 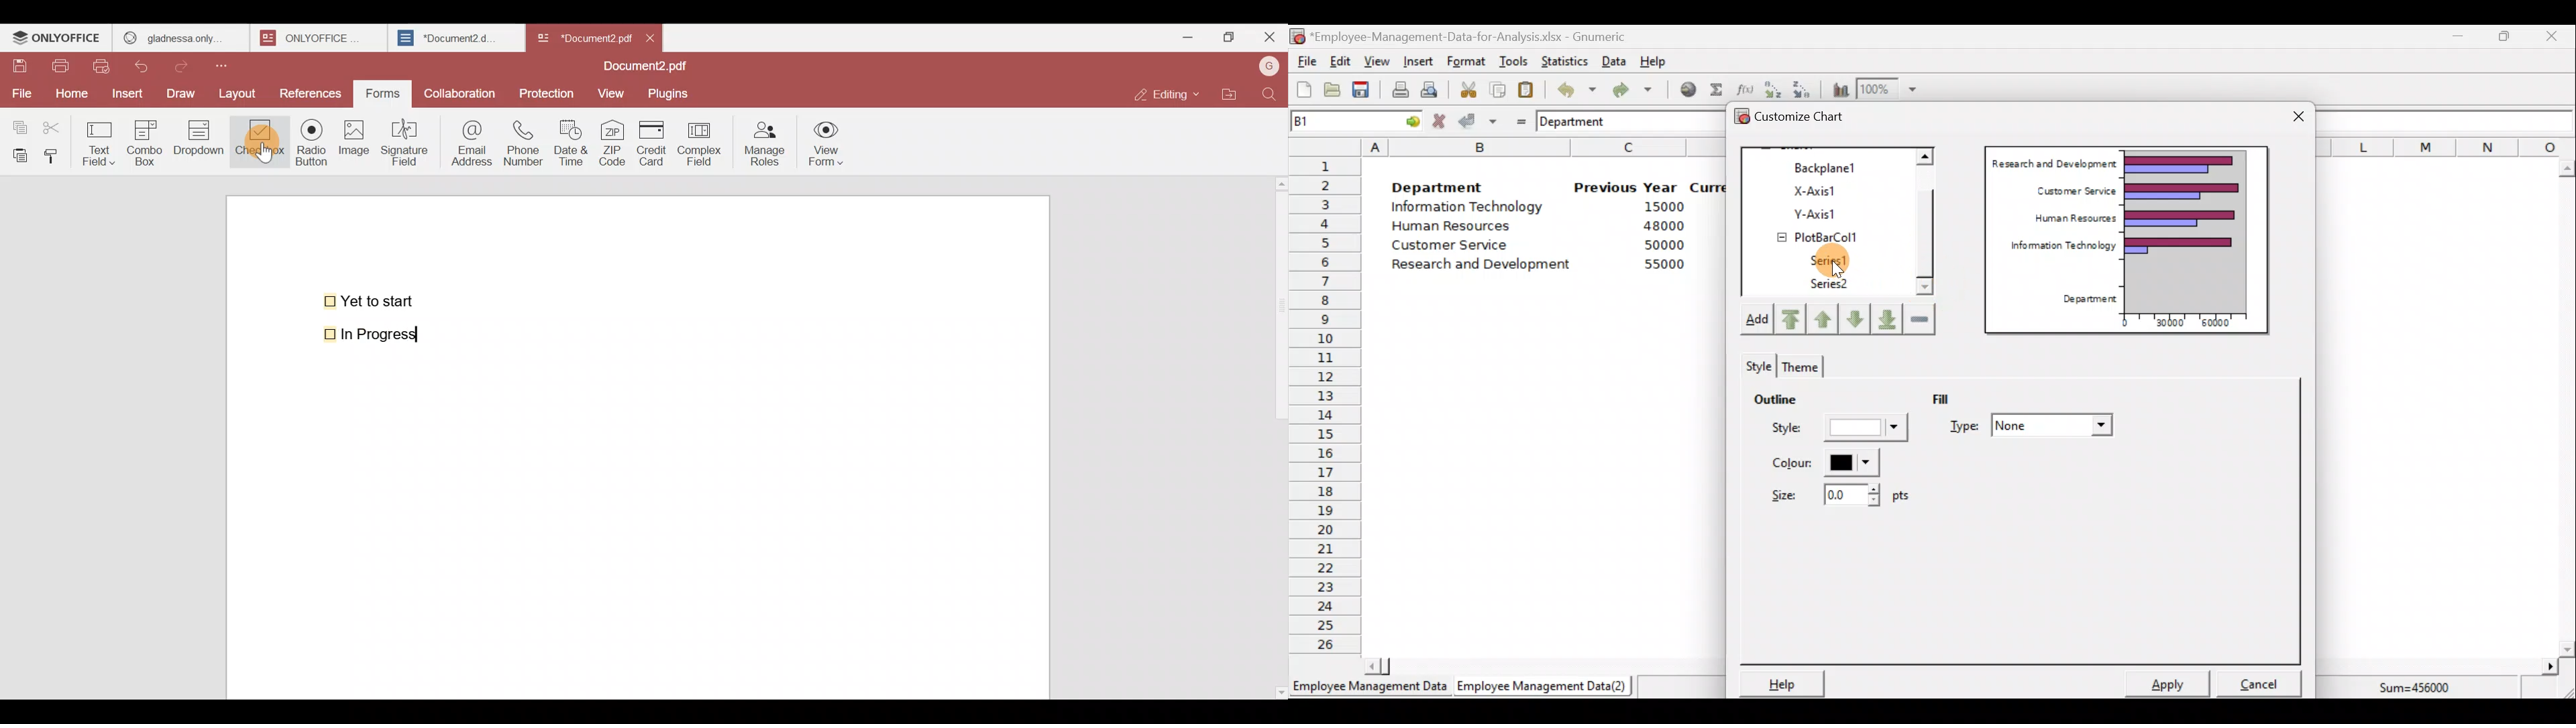 What do you see at coordinates (2034, 427) in the screenshot?
I see `Type` at bounding box center [2034, 427].